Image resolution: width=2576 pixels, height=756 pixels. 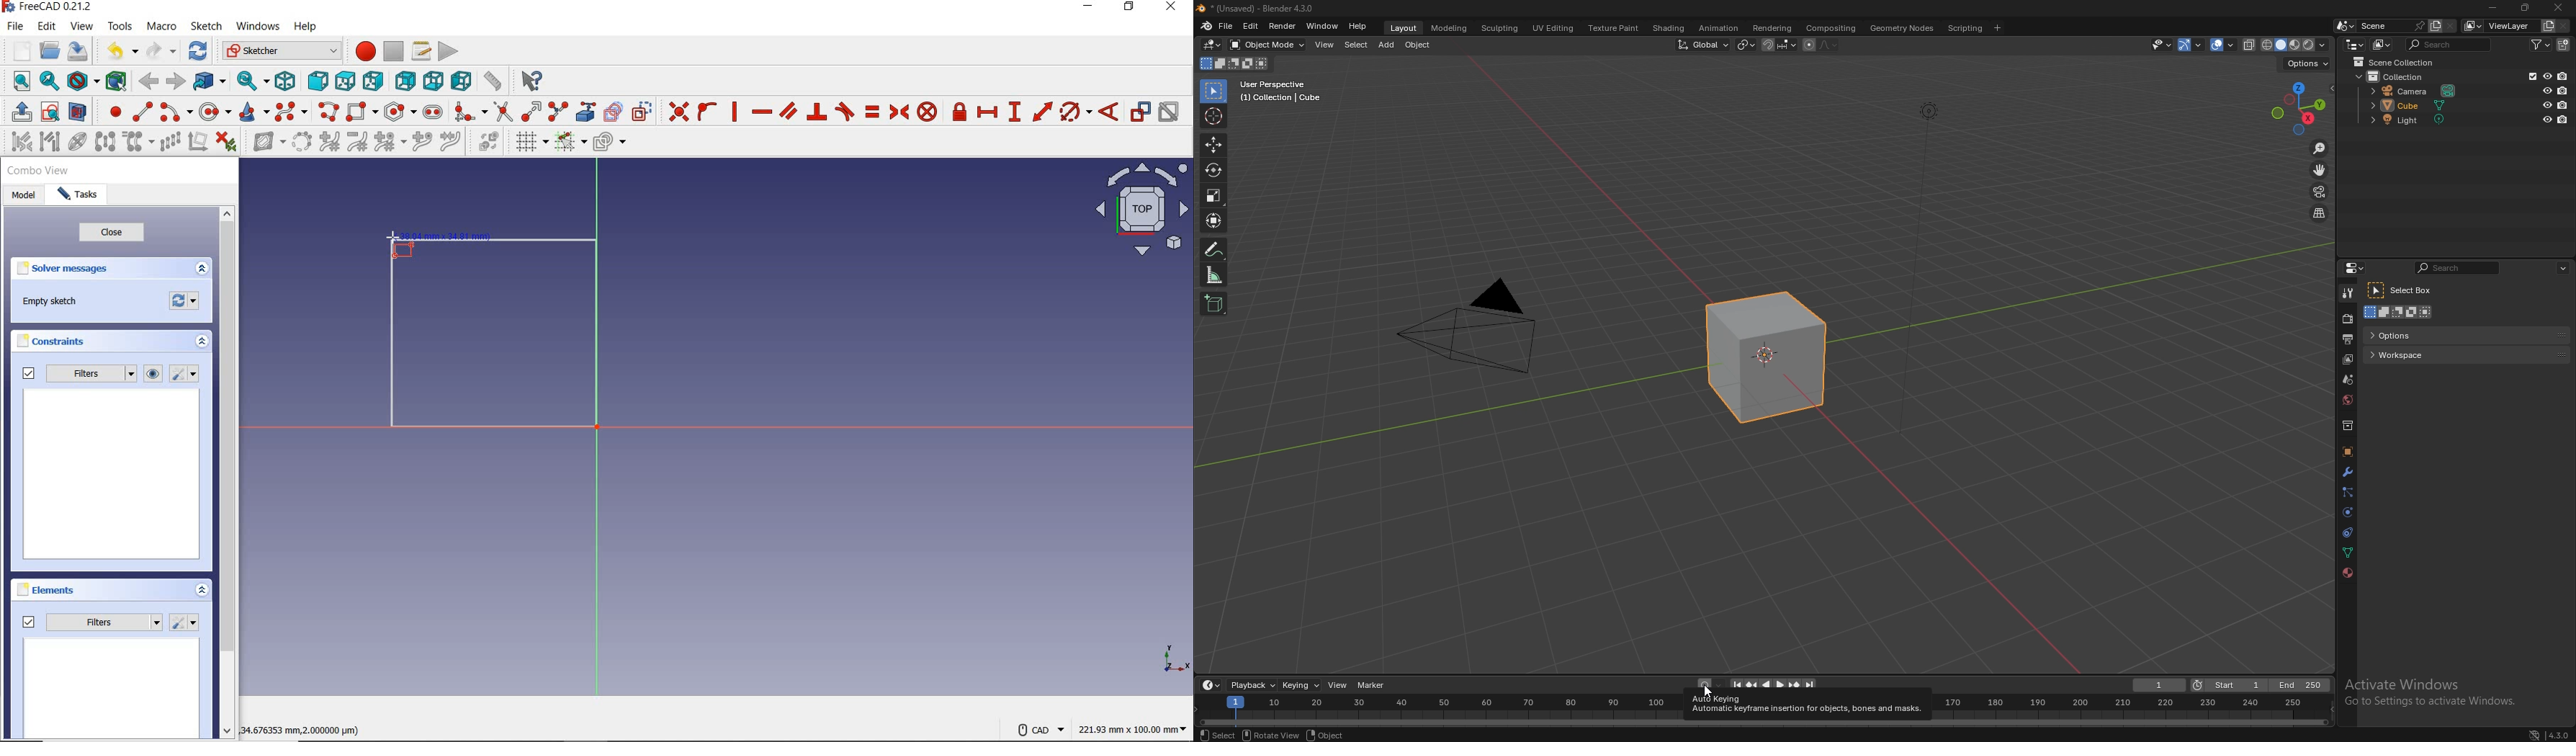 What do you see at coordinates (399, 112) in the screenshot?
I see `create regular polygon` at bounding box center [399, 112].